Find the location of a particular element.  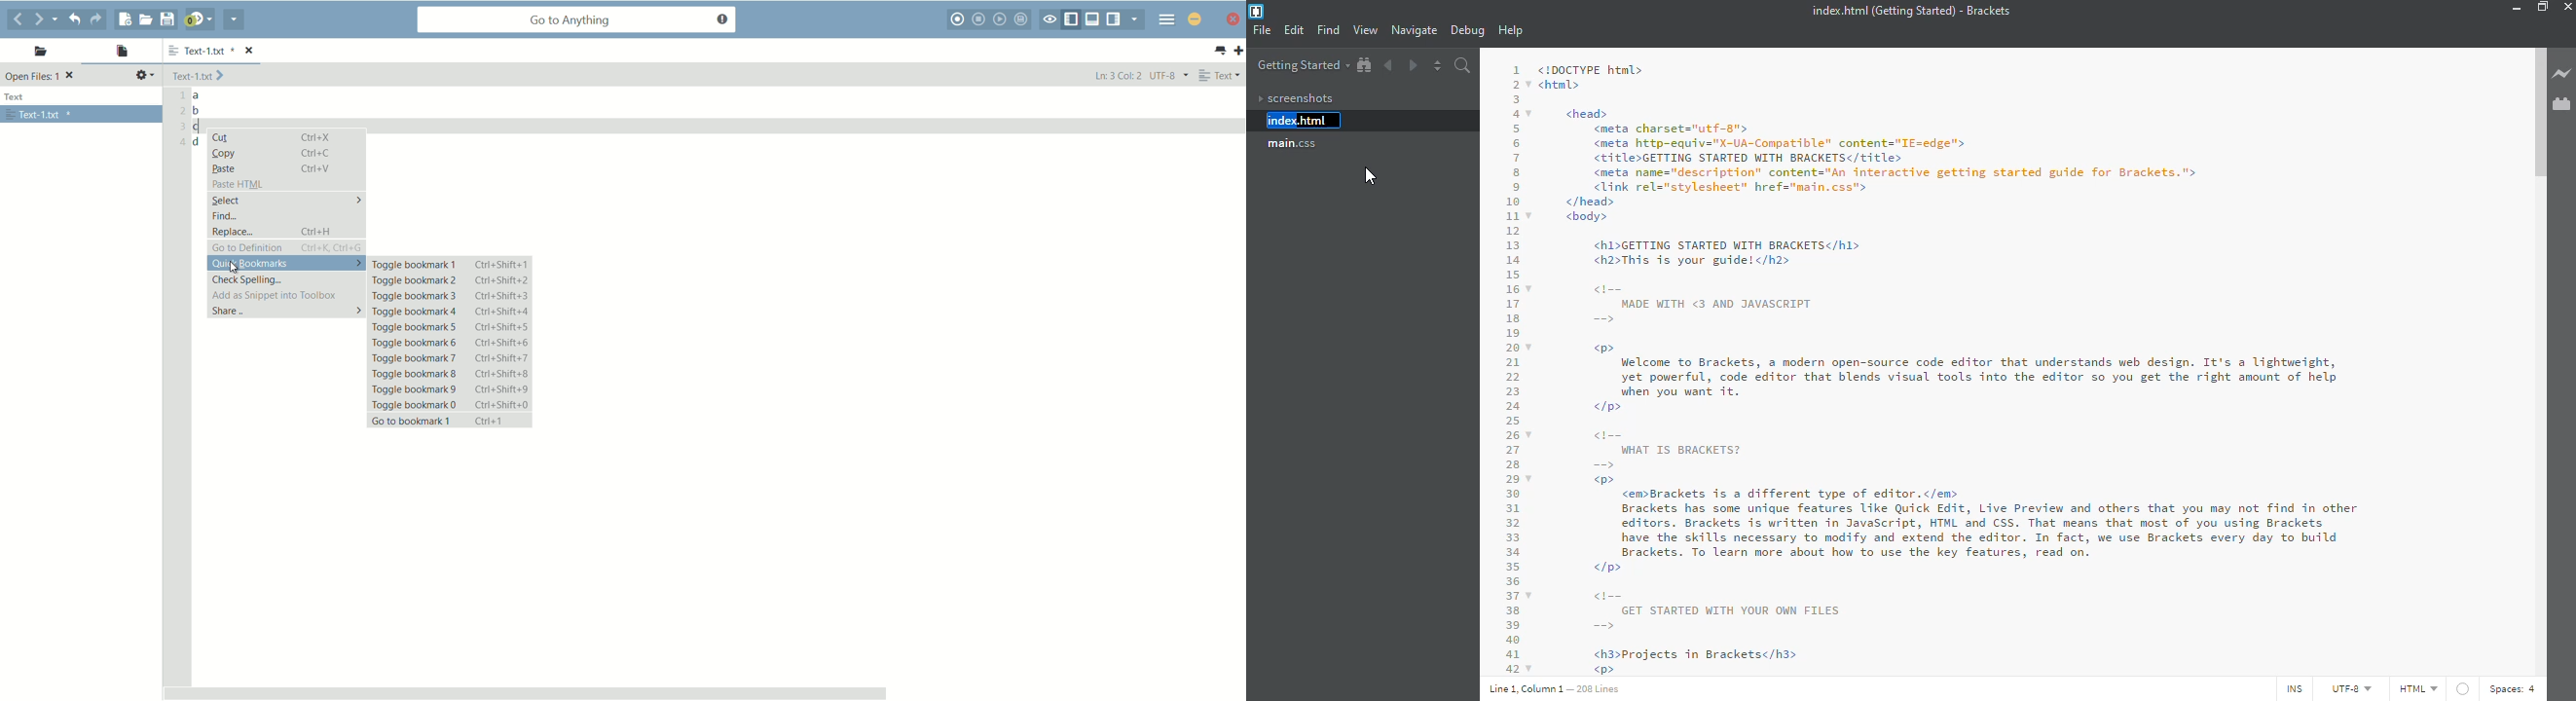

next is located at coordinates (1412, 63).